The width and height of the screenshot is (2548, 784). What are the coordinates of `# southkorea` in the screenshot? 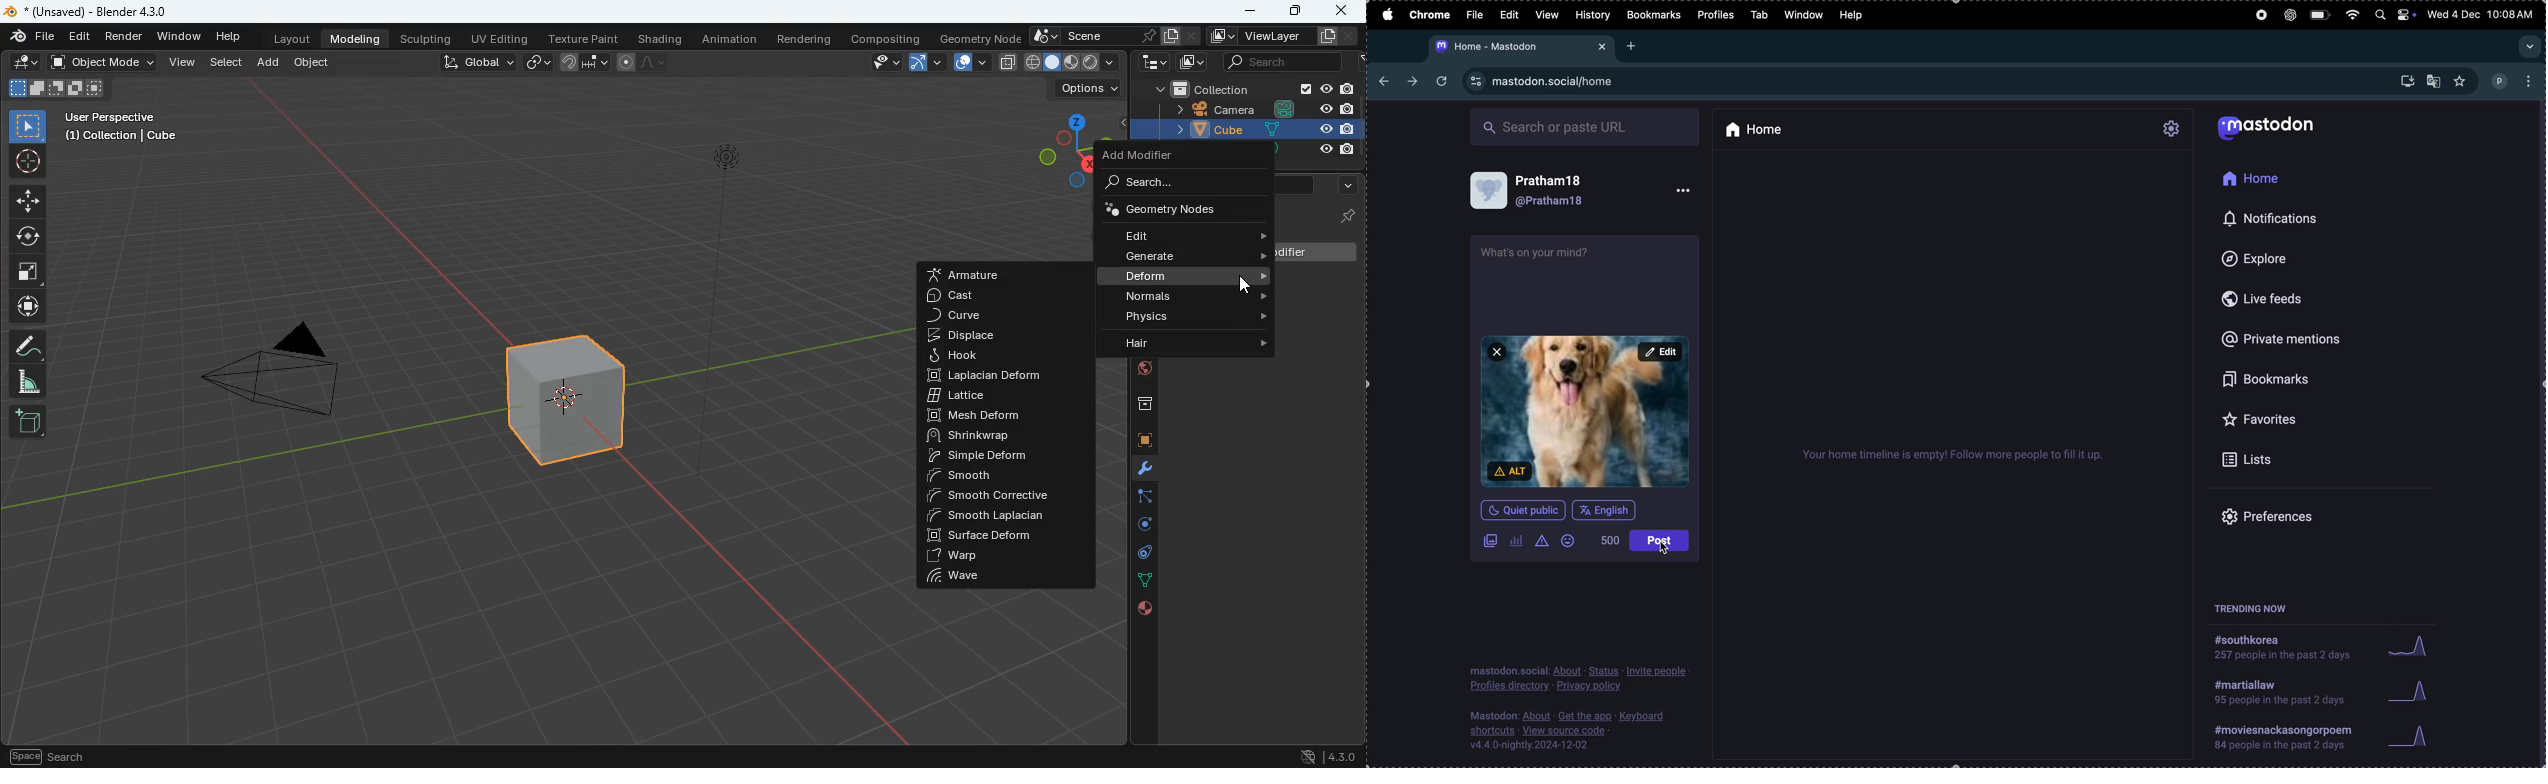 It's located at (2281, 651).